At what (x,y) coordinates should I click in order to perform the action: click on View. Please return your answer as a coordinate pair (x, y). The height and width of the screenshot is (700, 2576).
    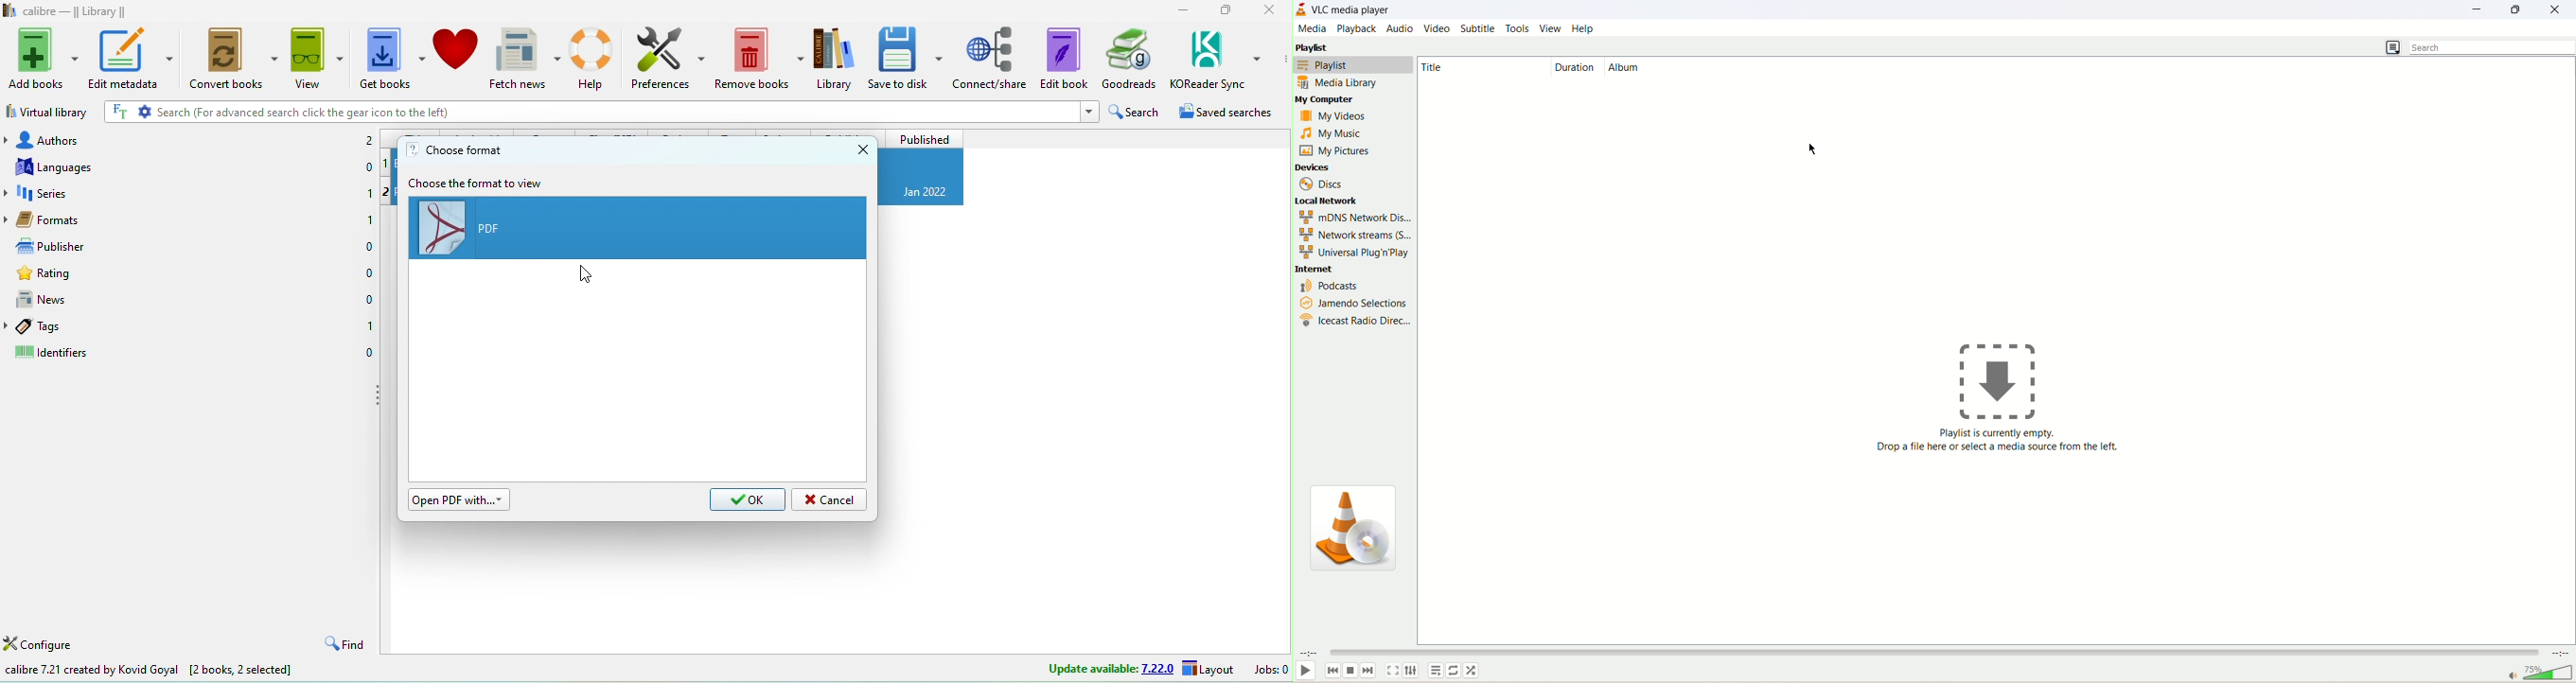
    Looking at the image, I should click on (320, 56).